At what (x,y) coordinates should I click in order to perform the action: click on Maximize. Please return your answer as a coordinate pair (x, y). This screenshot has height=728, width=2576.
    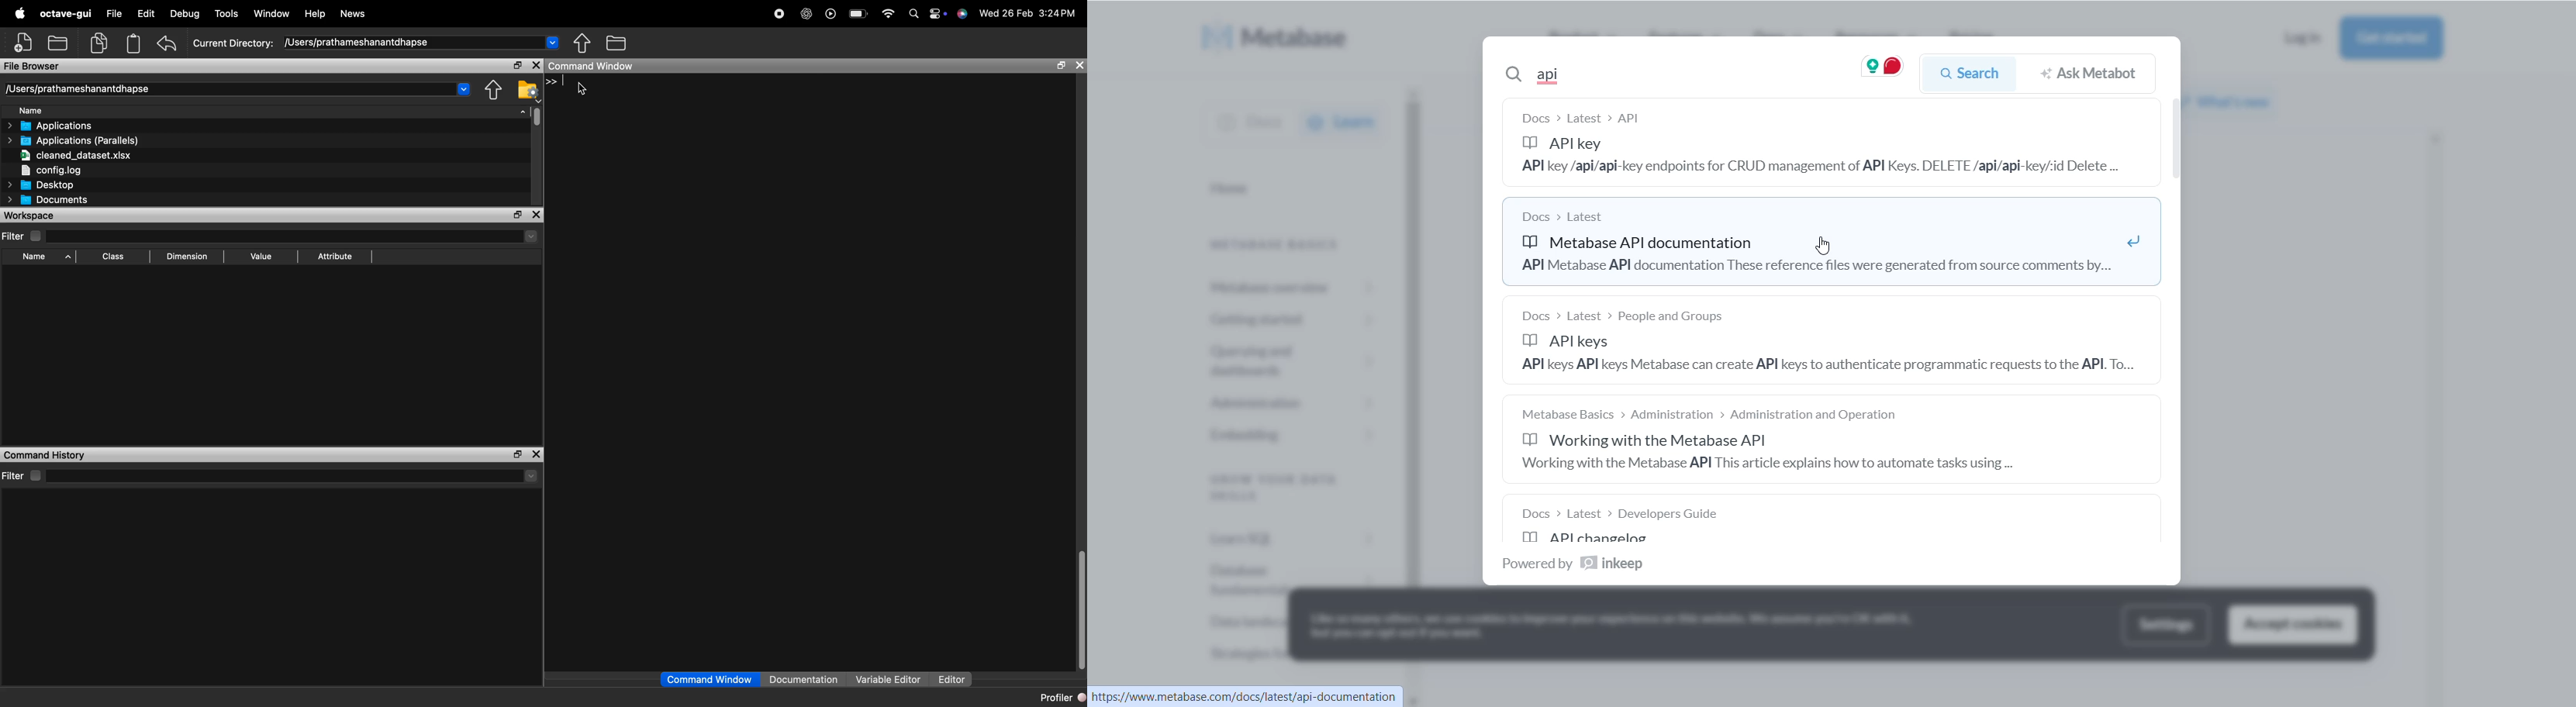
    Looking at the image, I should click on (516, 66).